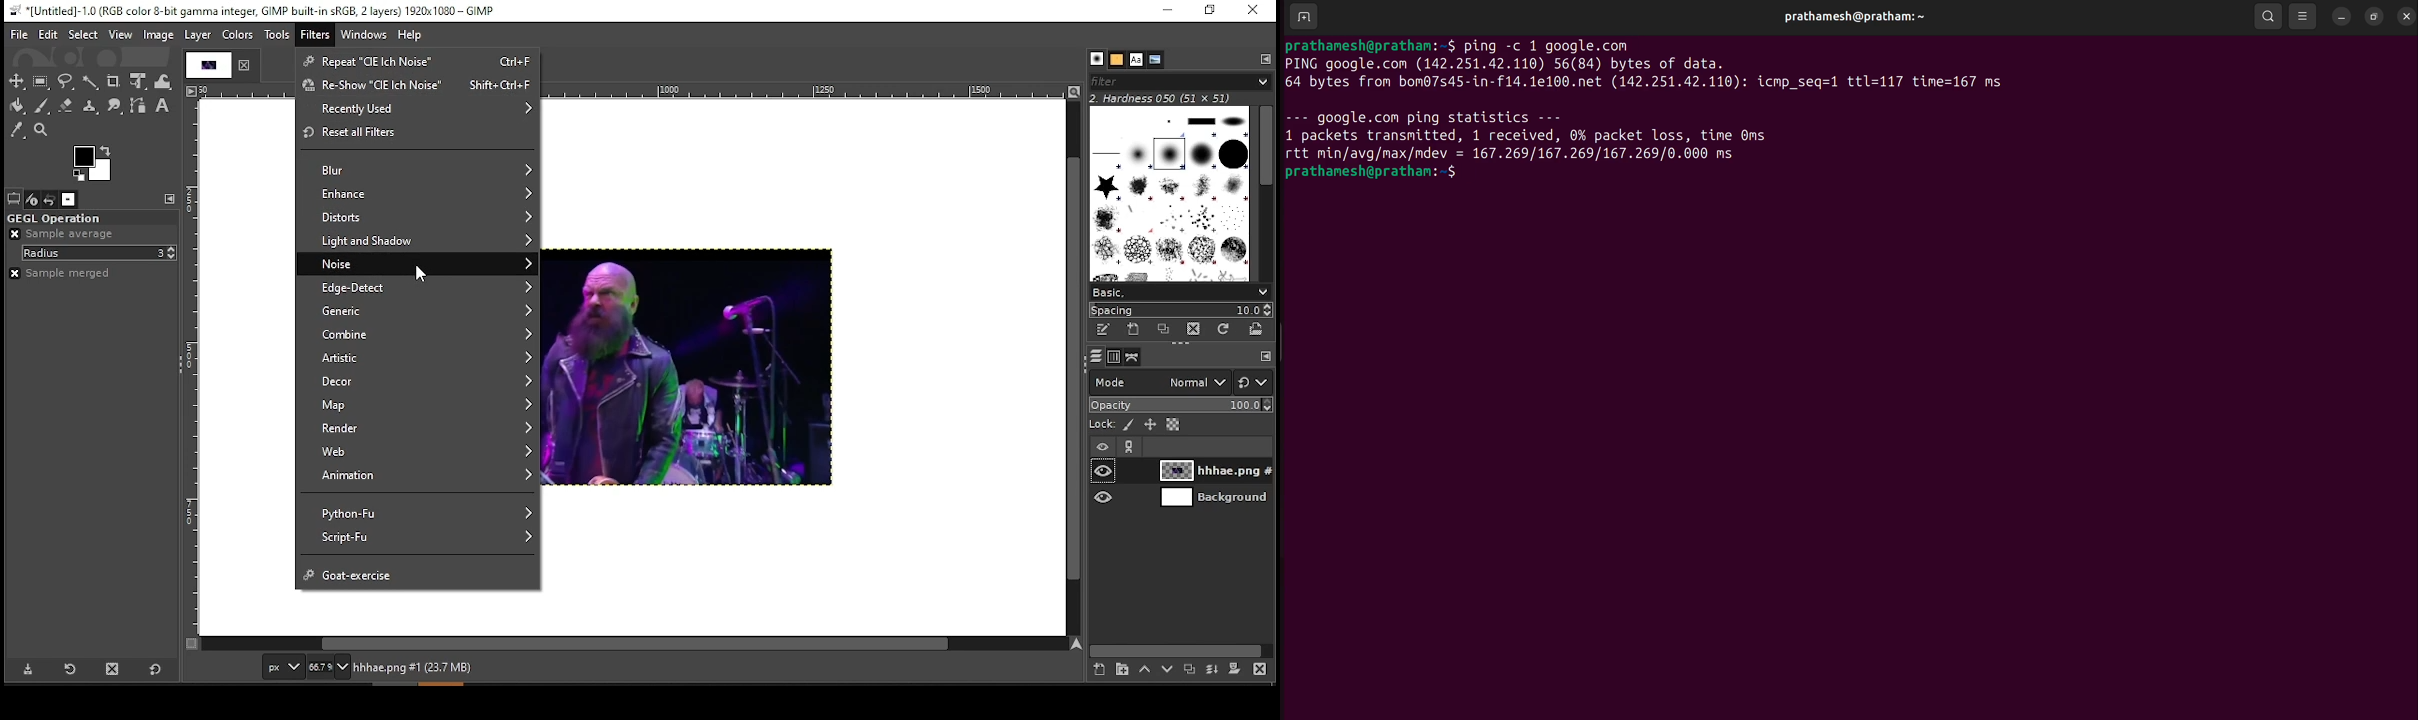 This screenshot has height=728, width=2436. Describe the element at coordinates (1117, 60) in the screenshot. I see `patterns` at that location.